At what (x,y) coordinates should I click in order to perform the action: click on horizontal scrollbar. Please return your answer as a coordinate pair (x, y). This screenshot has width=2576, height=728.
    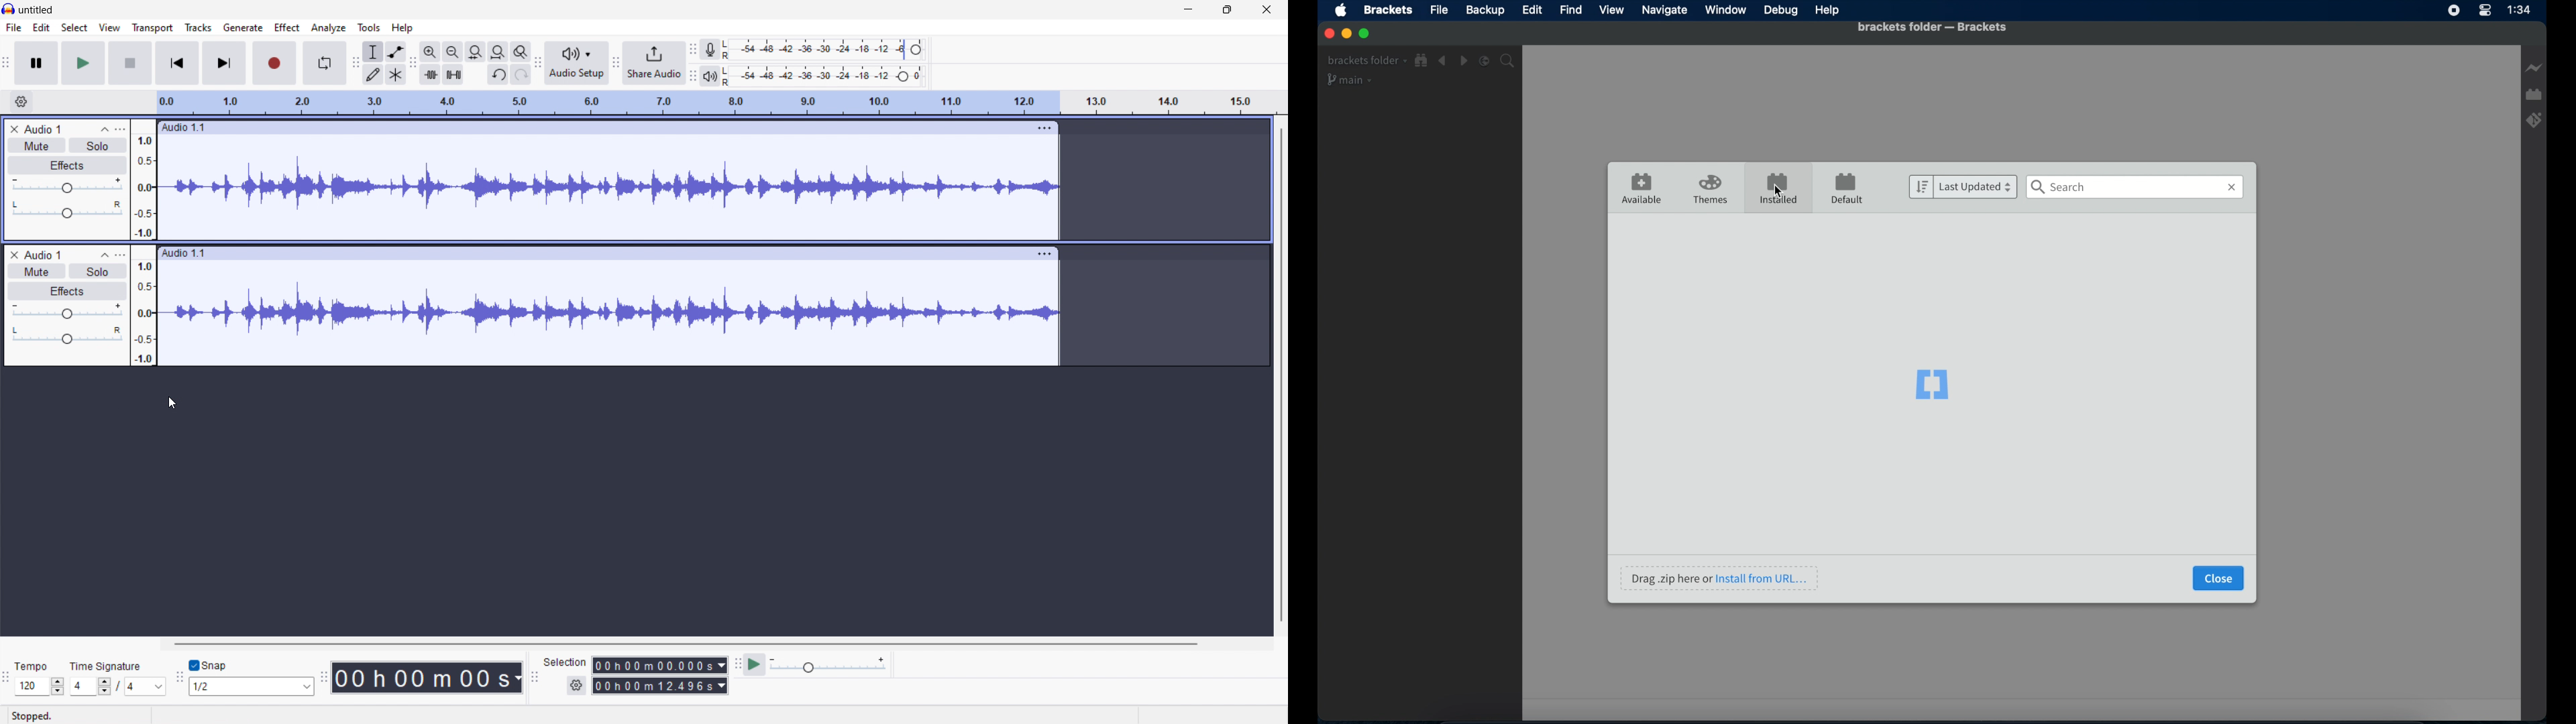
    Looking at the image, I should click on (684, 644).